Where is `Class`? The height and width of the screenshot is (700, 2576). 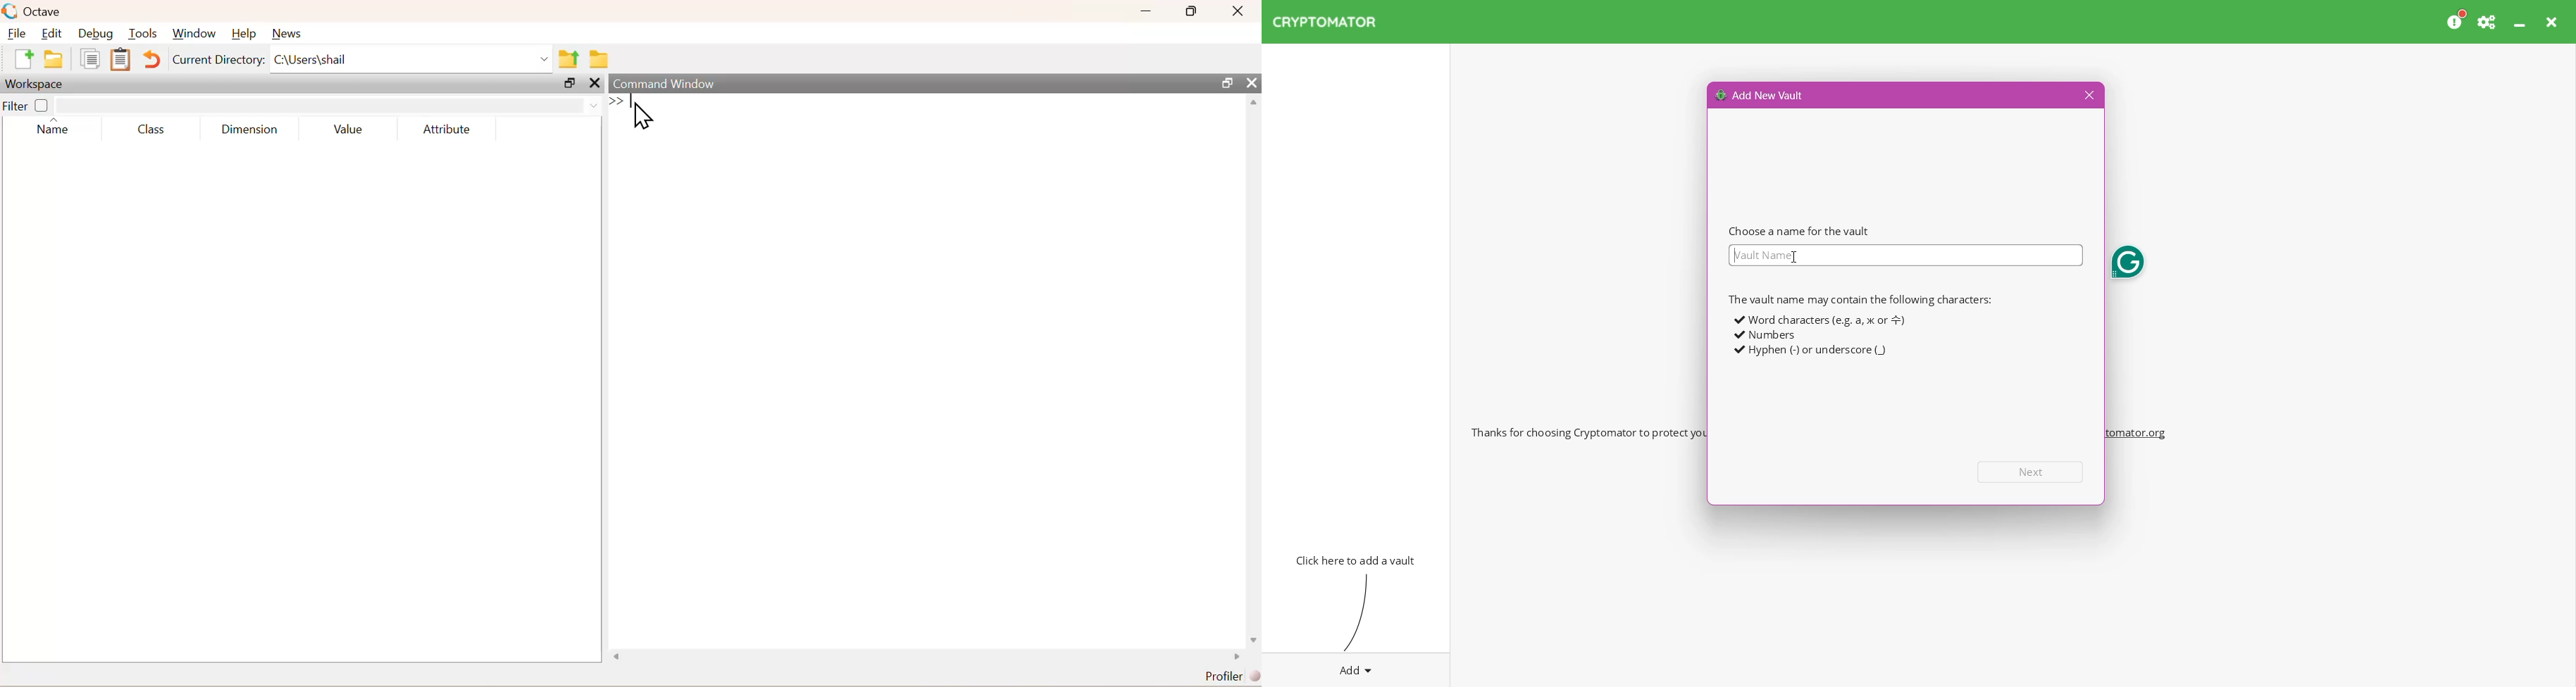
Class is located at coordinates (153, 129).